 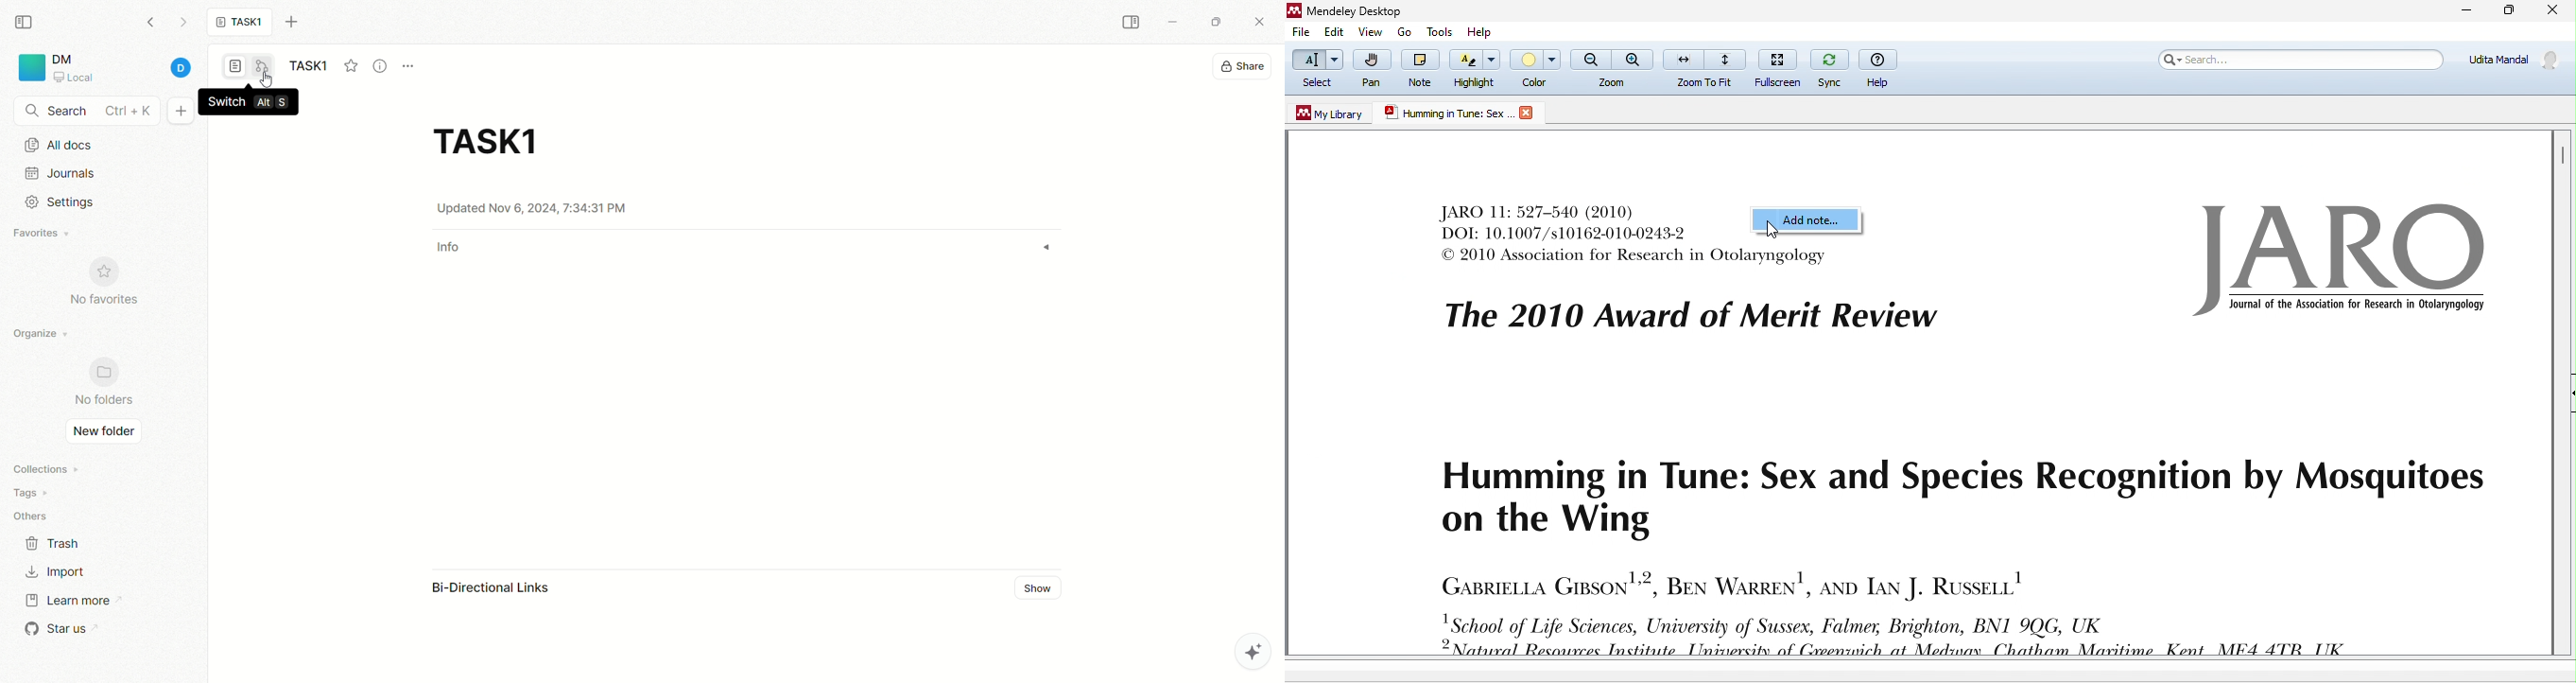 What do you see at coordinates (179, 112) in the screenshot?
I see `new document` at bounding box center [179, 112].